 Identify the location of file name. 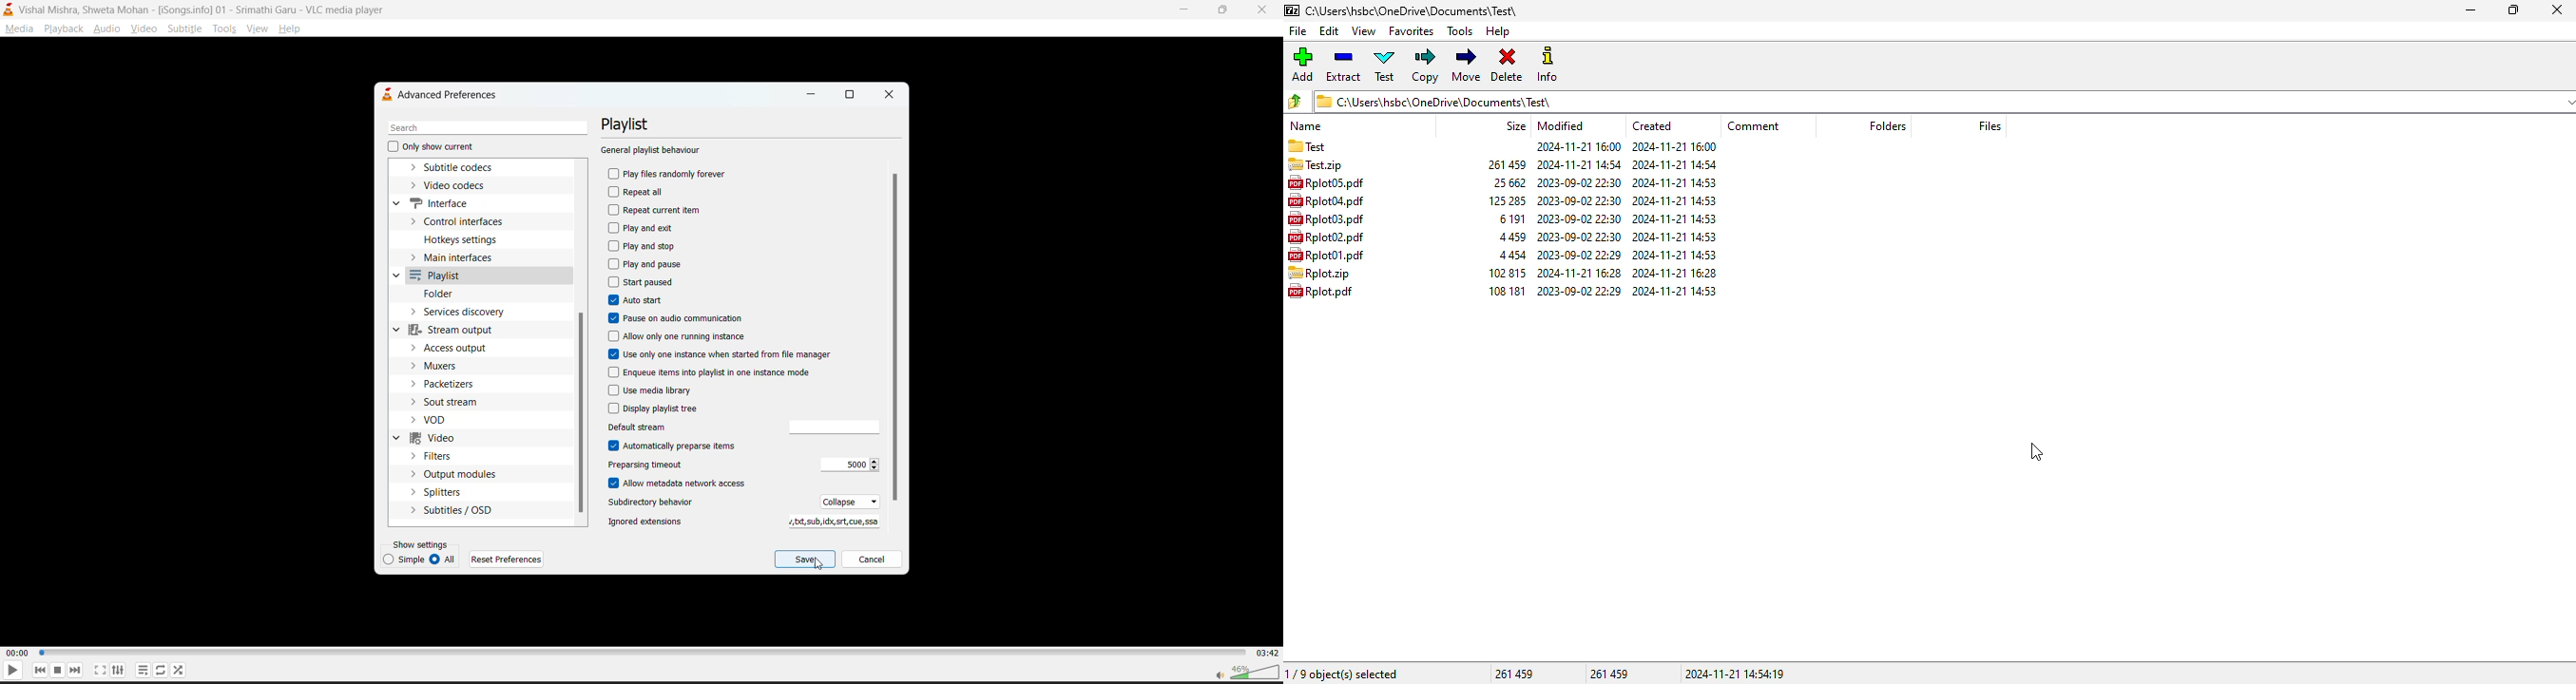
(1325, 218).